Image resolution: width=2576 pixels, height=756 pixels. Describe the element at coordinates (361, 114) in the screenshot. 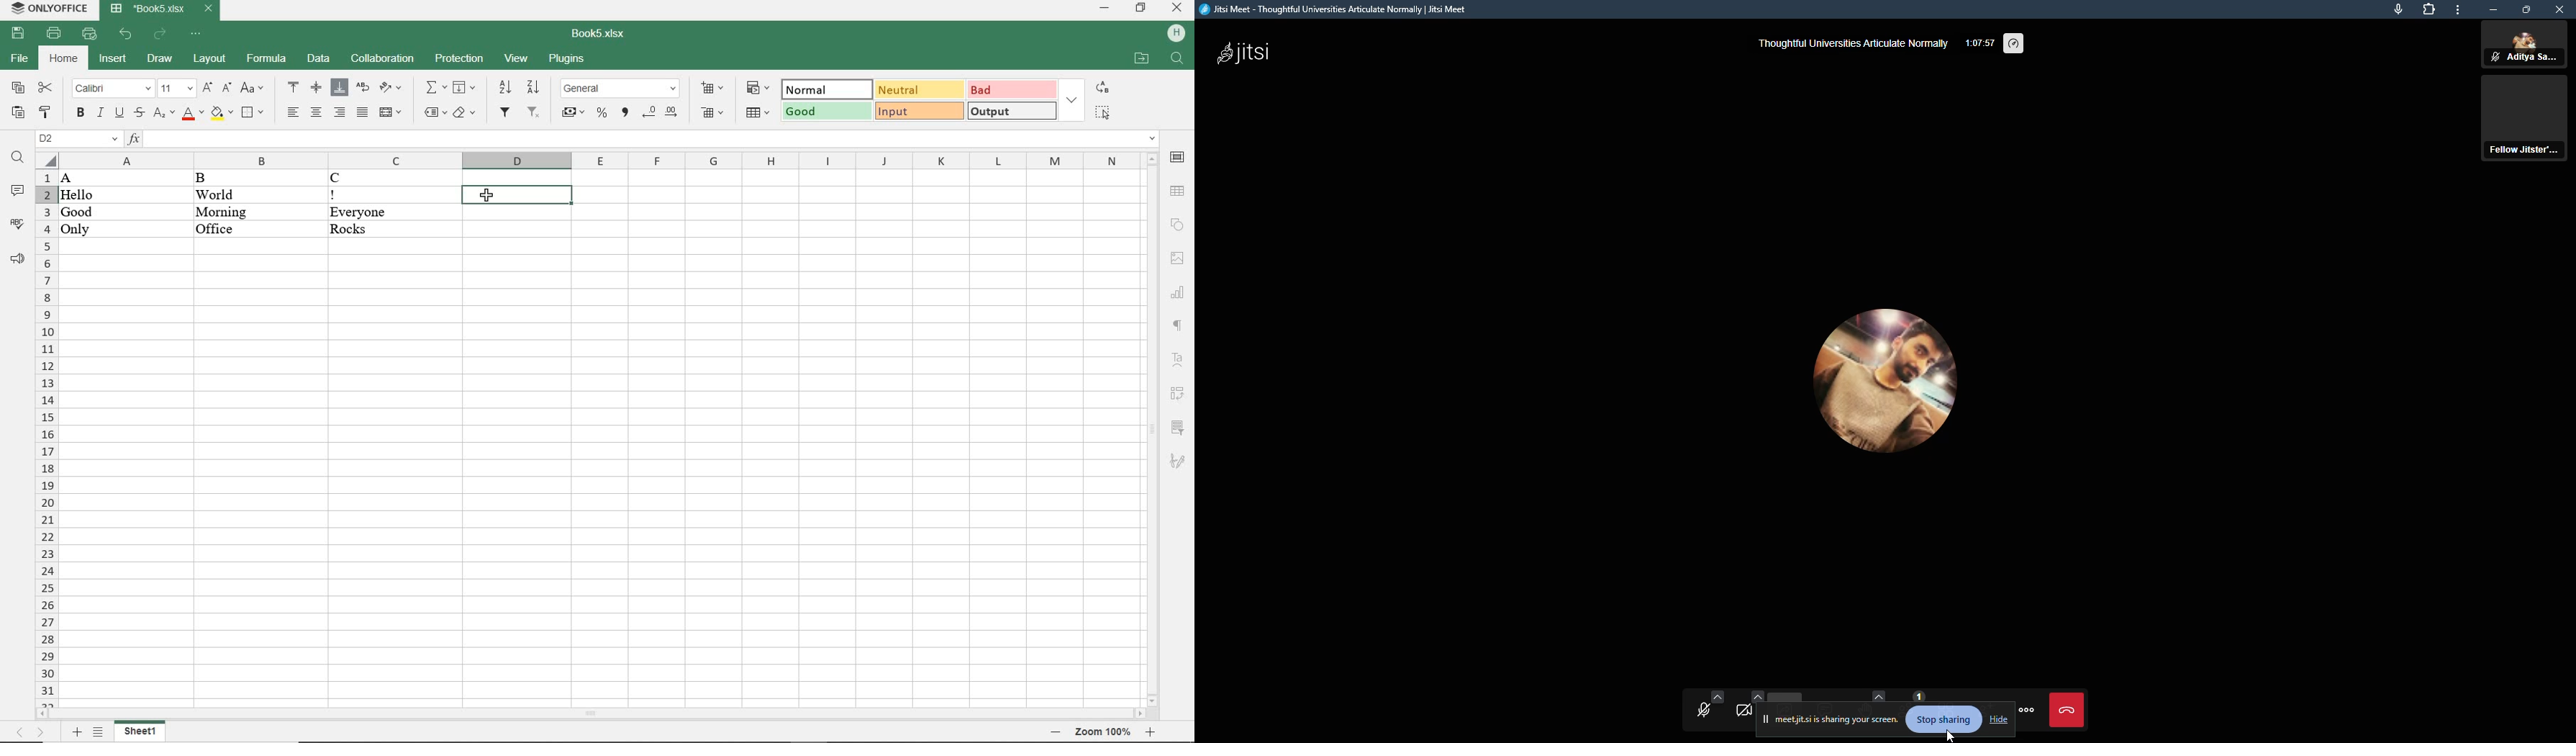

I see `JUSTIFIED` at that location.